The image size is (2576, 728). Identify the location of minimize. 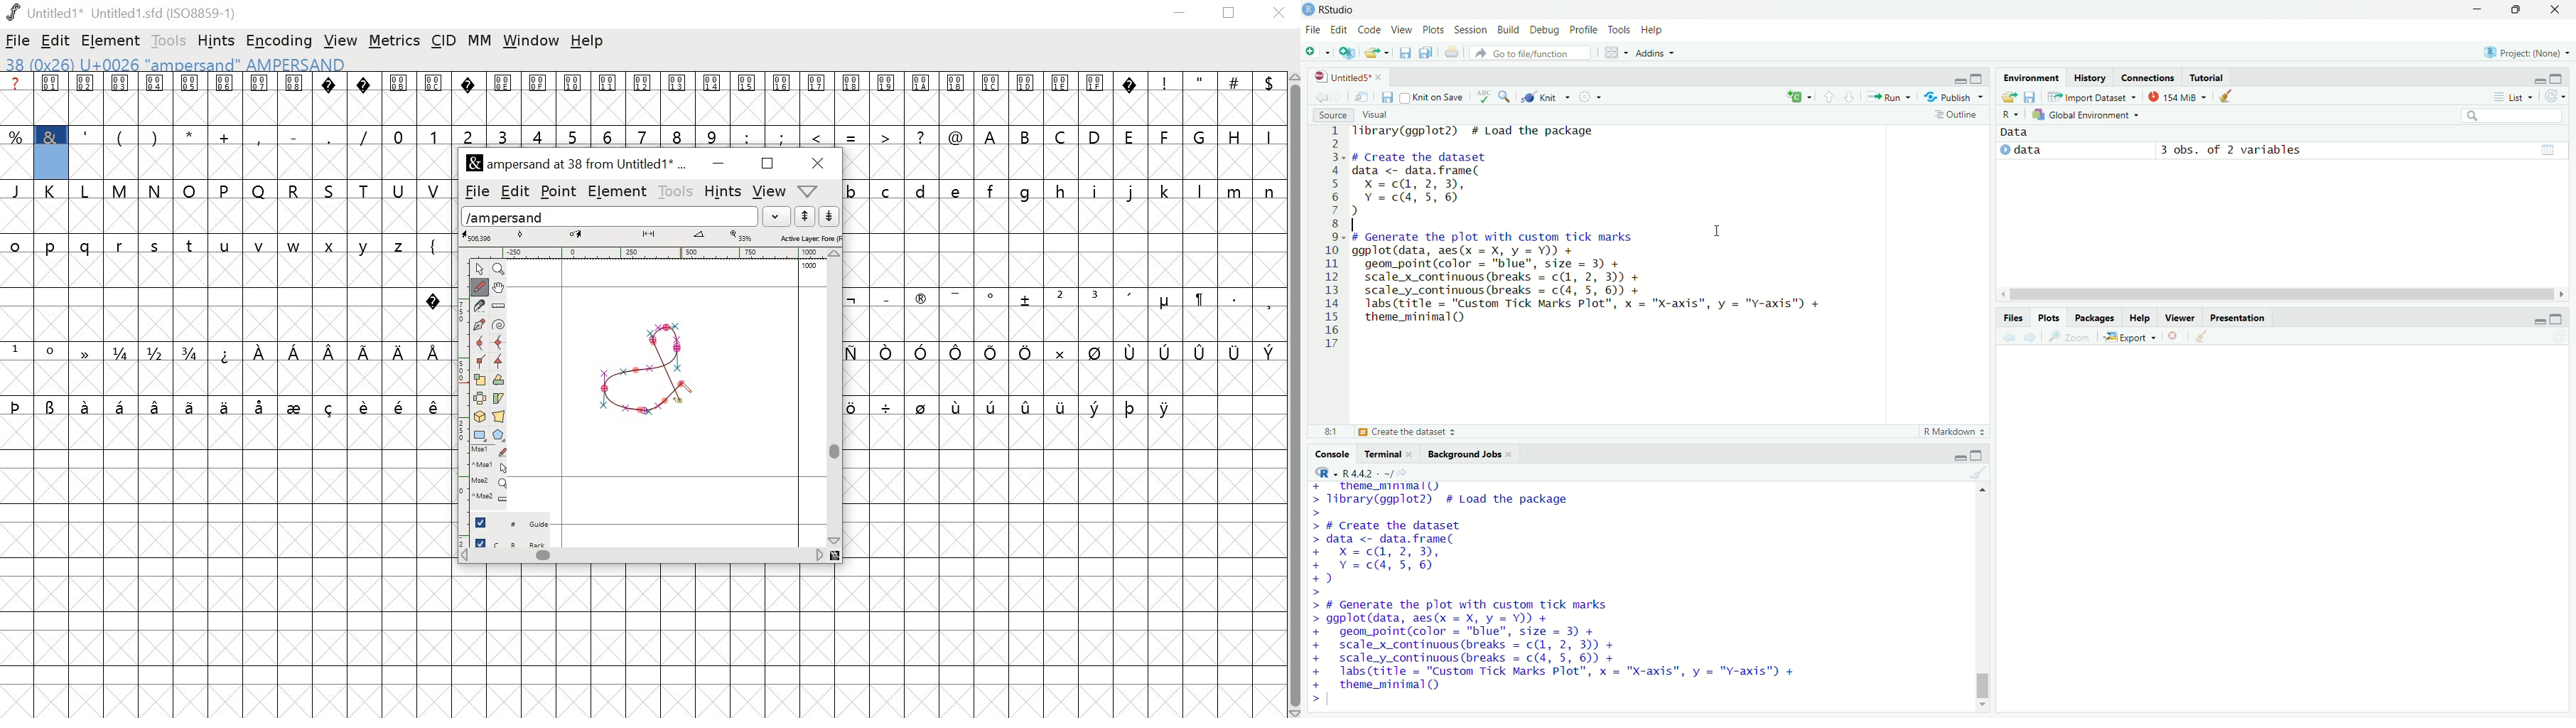
(1952, 454).